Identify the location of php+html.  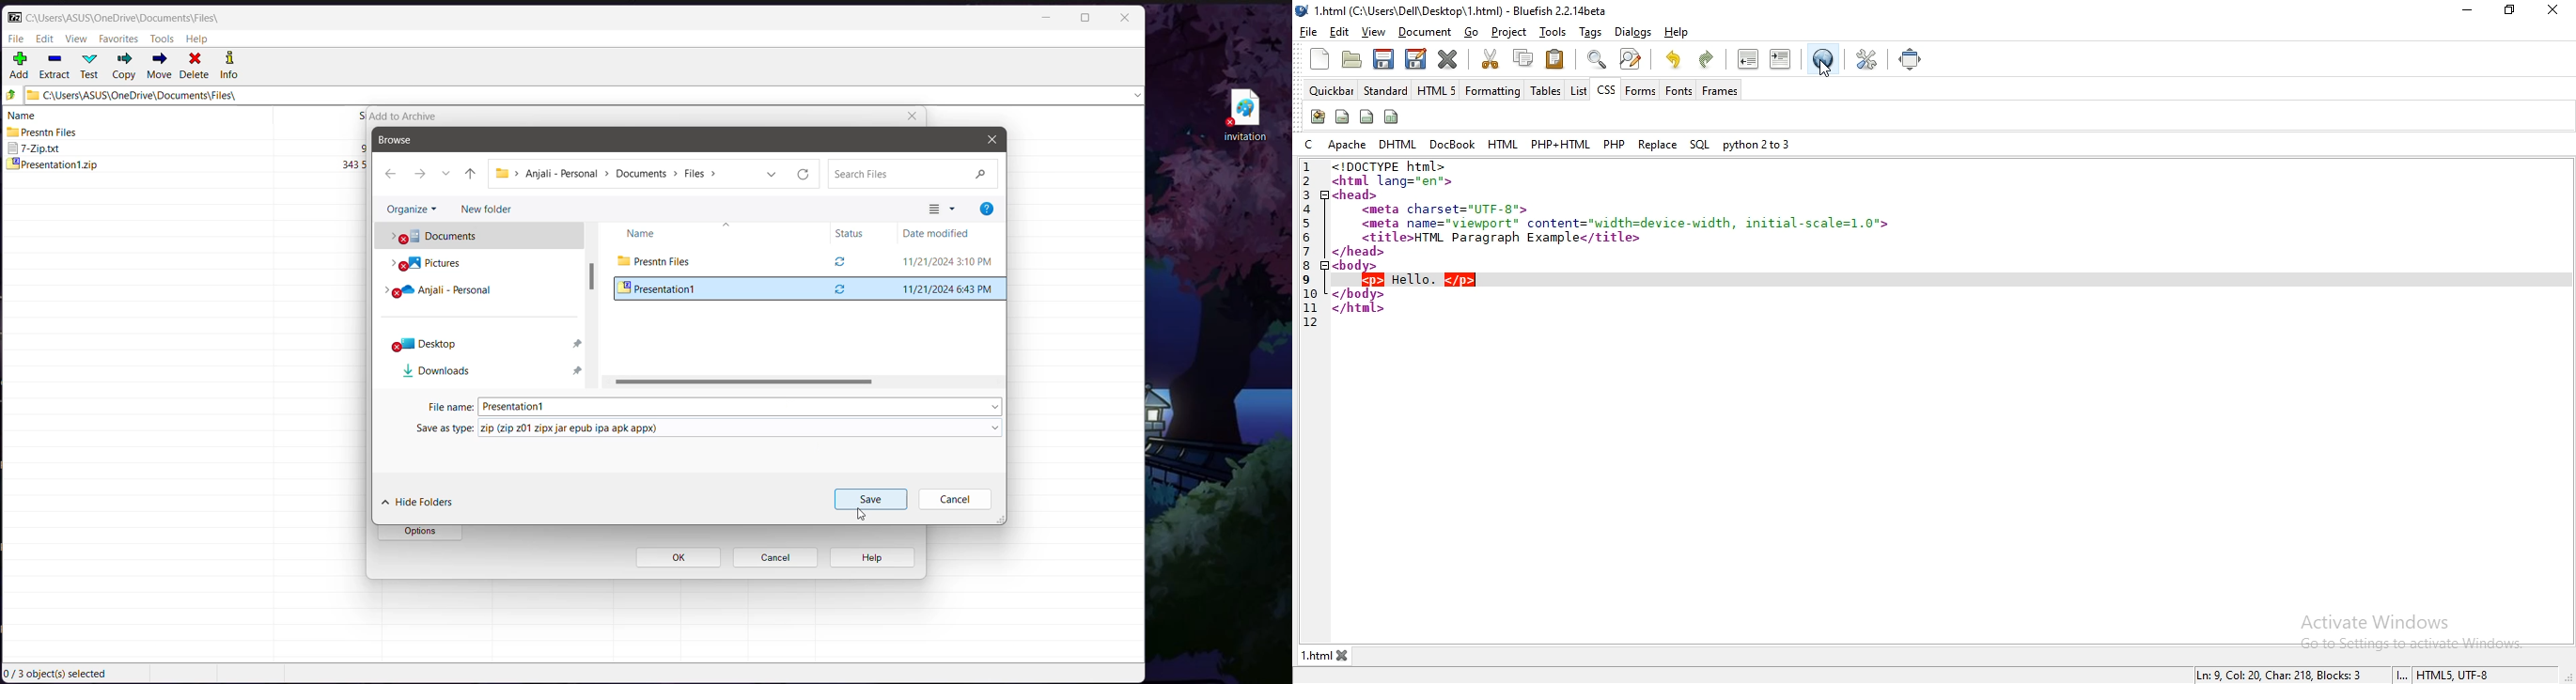
(1559, 143).